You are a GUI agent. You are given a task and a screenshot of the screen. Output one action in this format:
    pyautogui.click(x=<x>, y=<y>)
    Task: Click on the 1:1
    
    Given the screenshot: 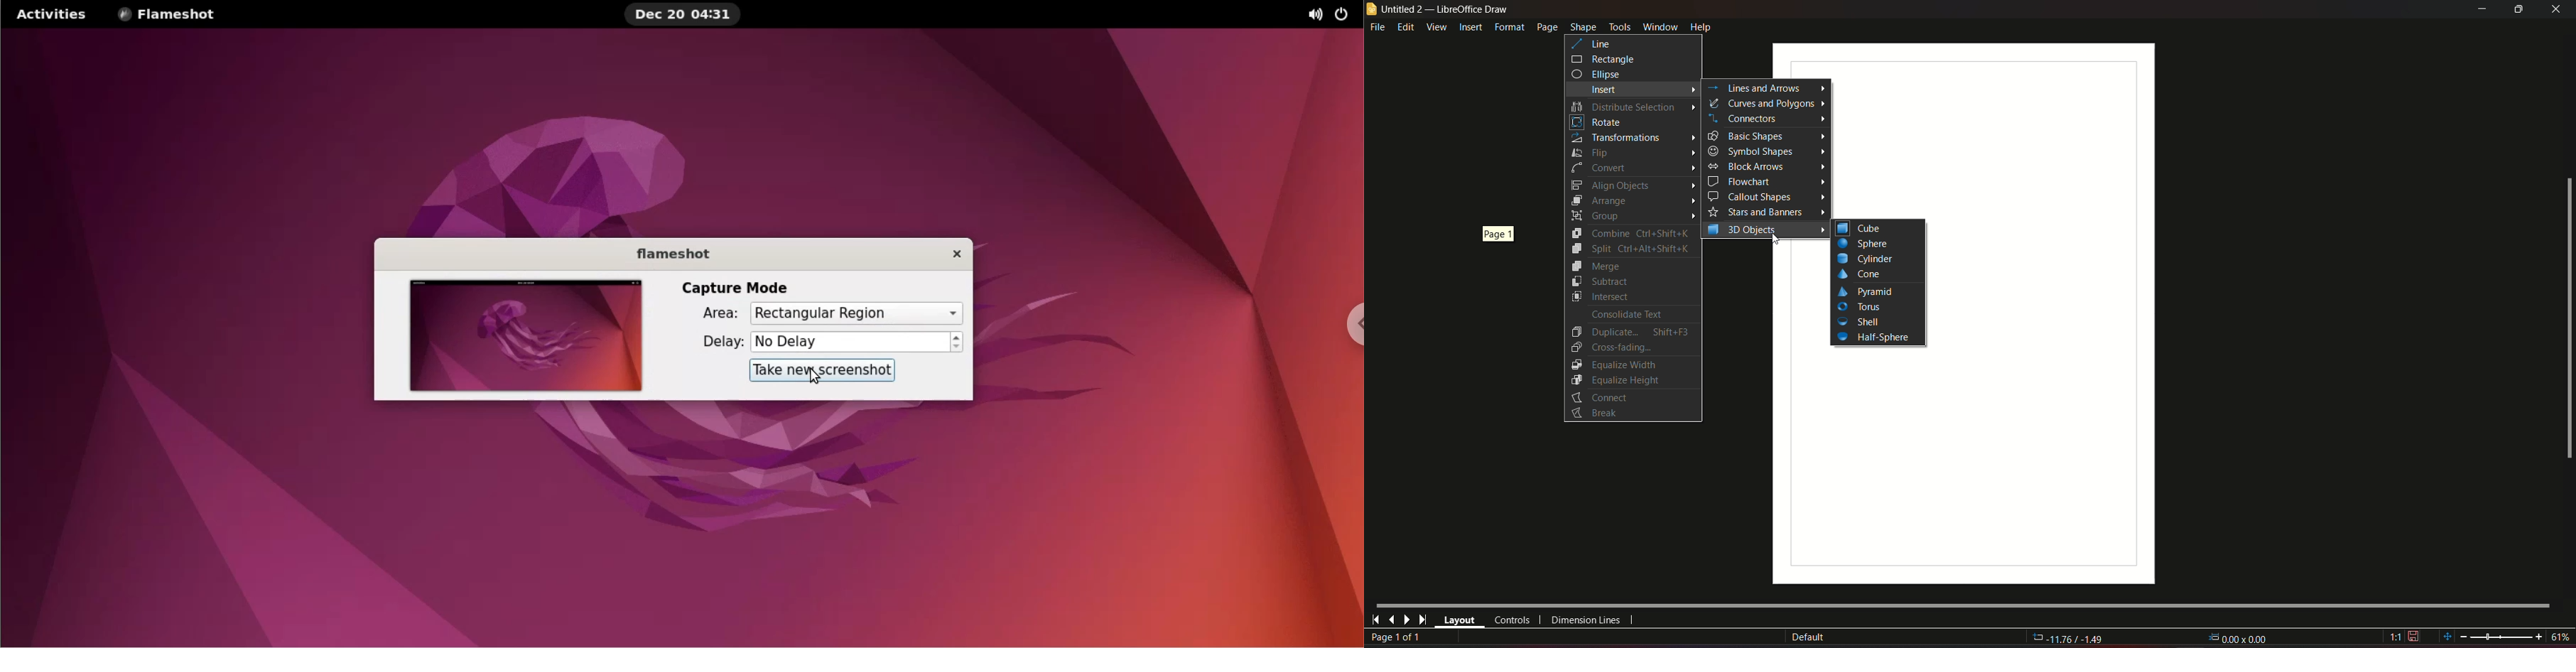 What is the action you would take?
    pyautogui.click(x=2405, y=637)
    